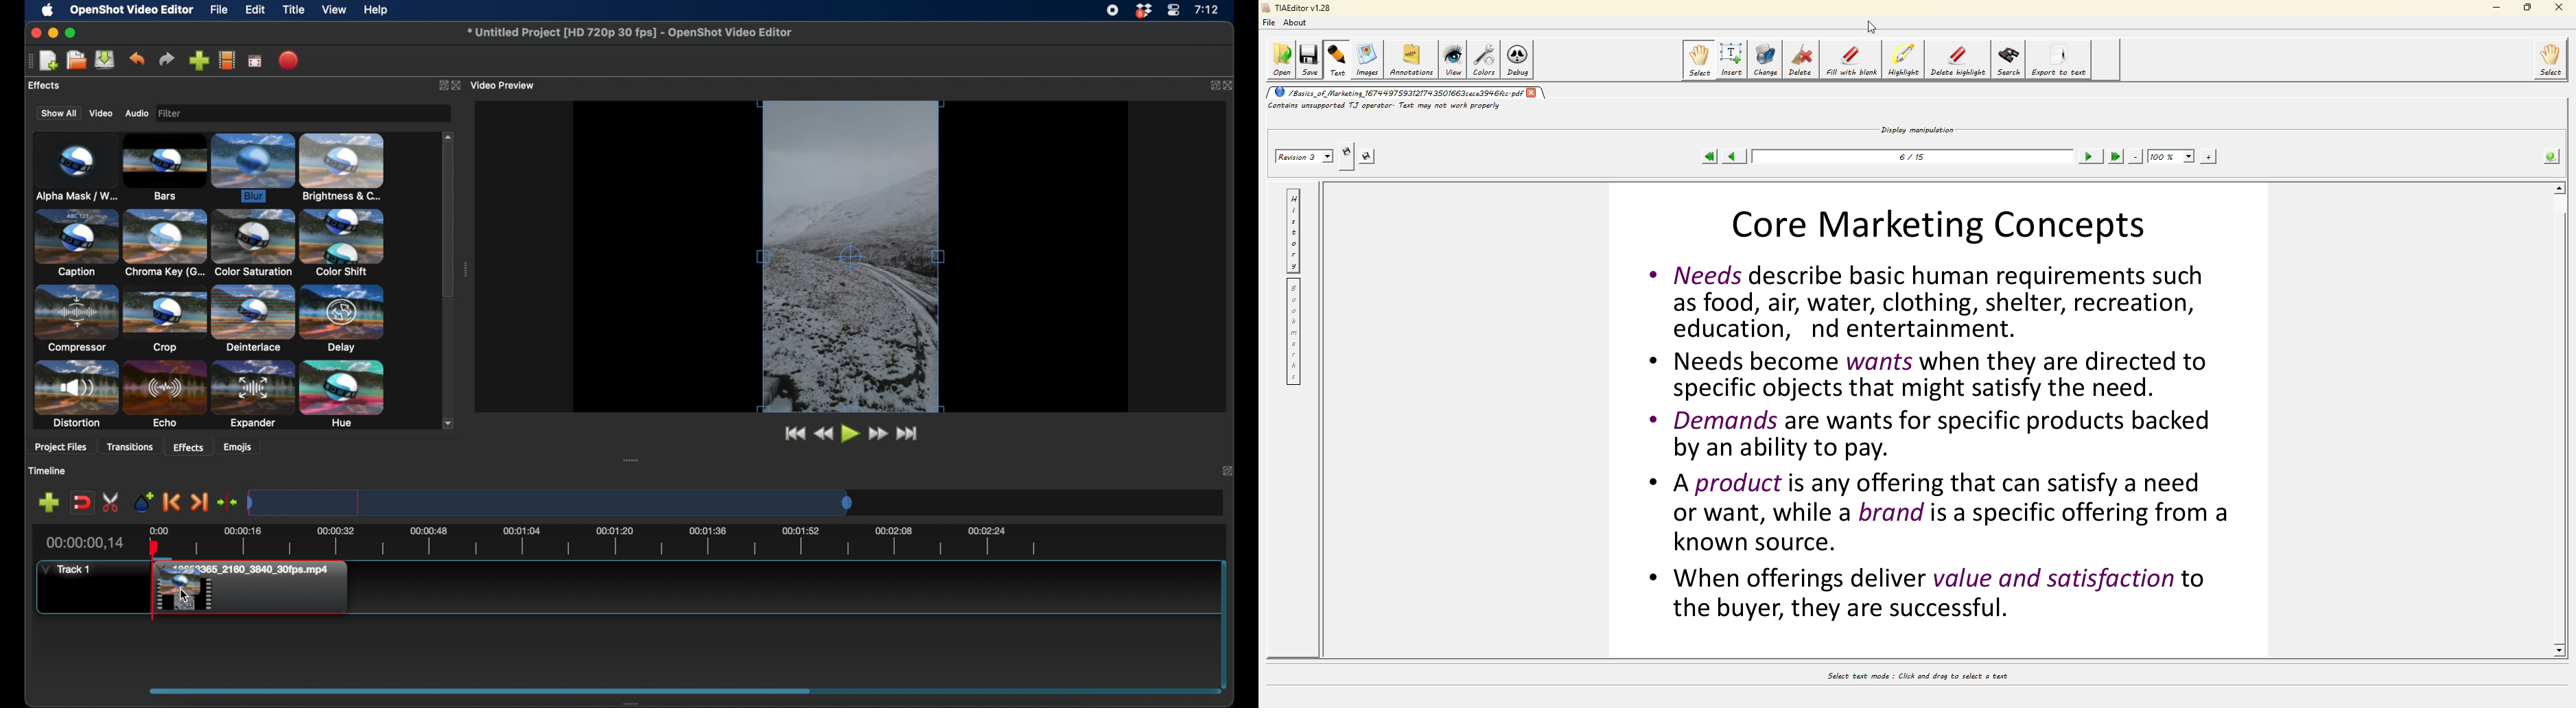 This screenshot has height=728, width=2576. What do you see at coordinates (880, 434) in the screenshot?
I see `fast forward` at bounding box center [880, 434].